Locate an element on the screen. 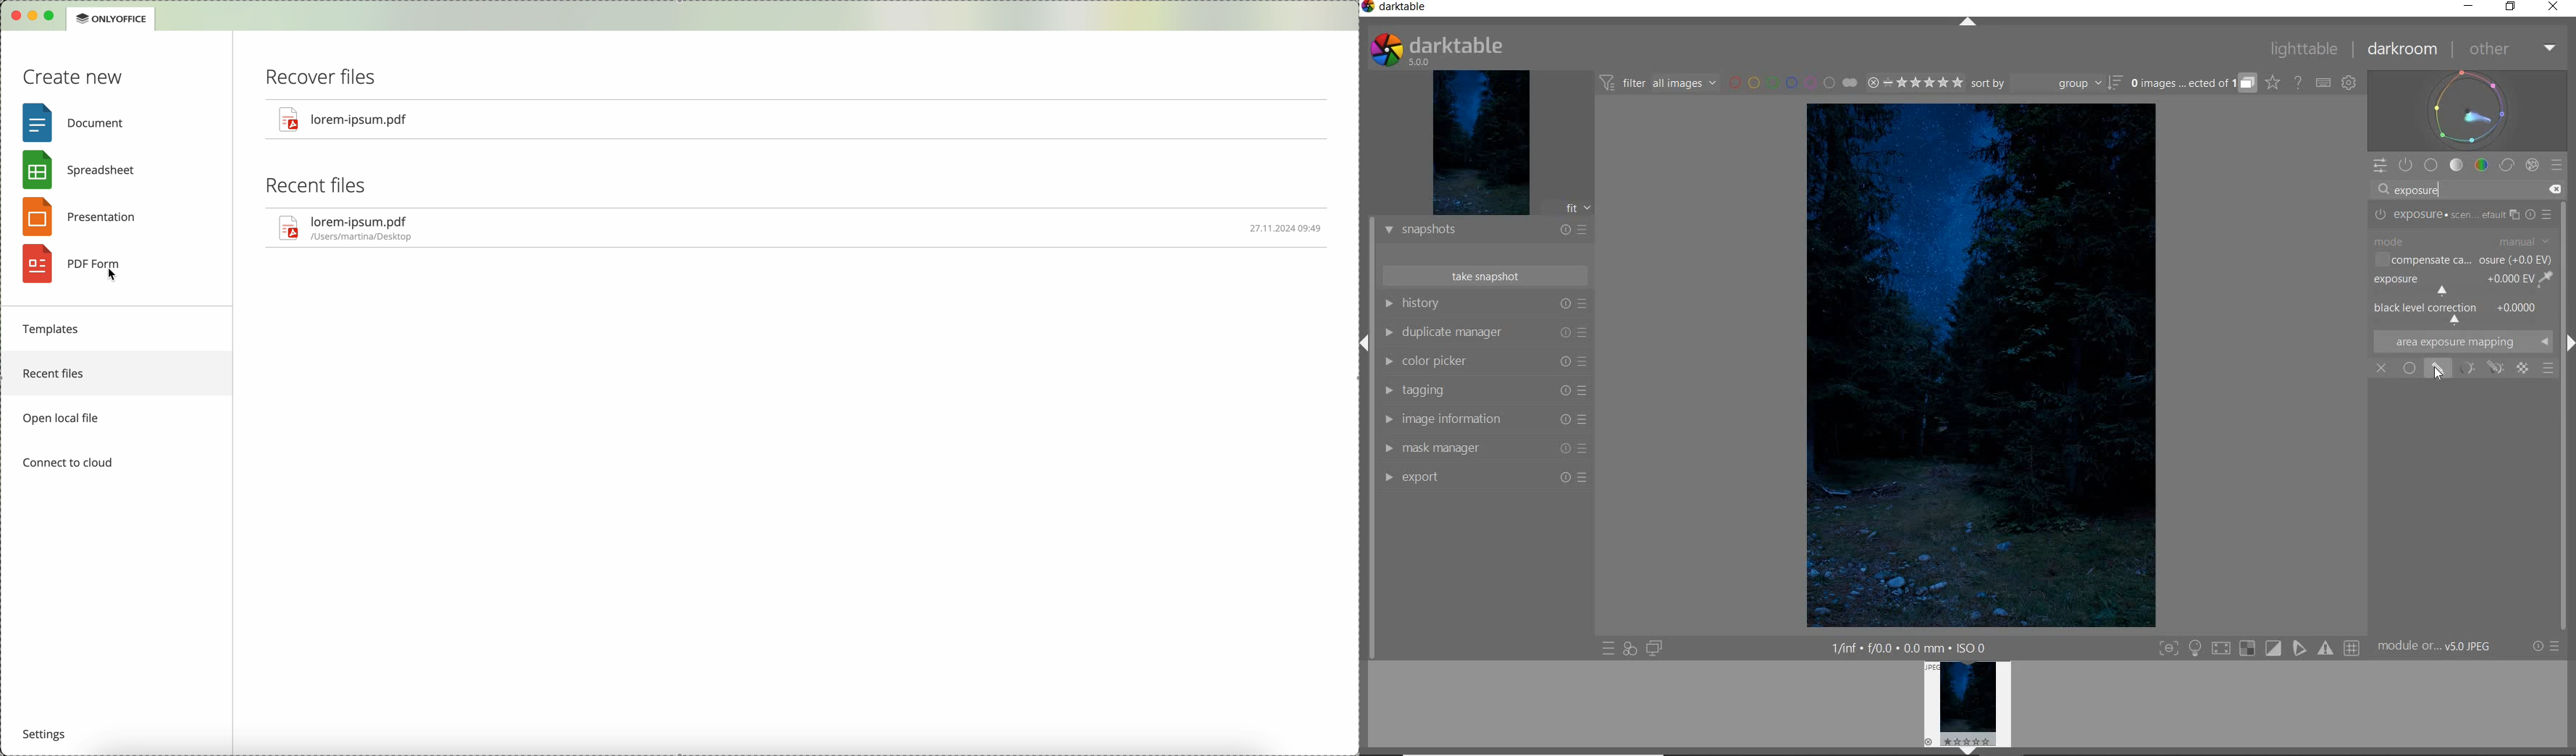 This screenshot has height=756, width=2576. SELECTED IMAGE is located at coordinates (1979, 366).